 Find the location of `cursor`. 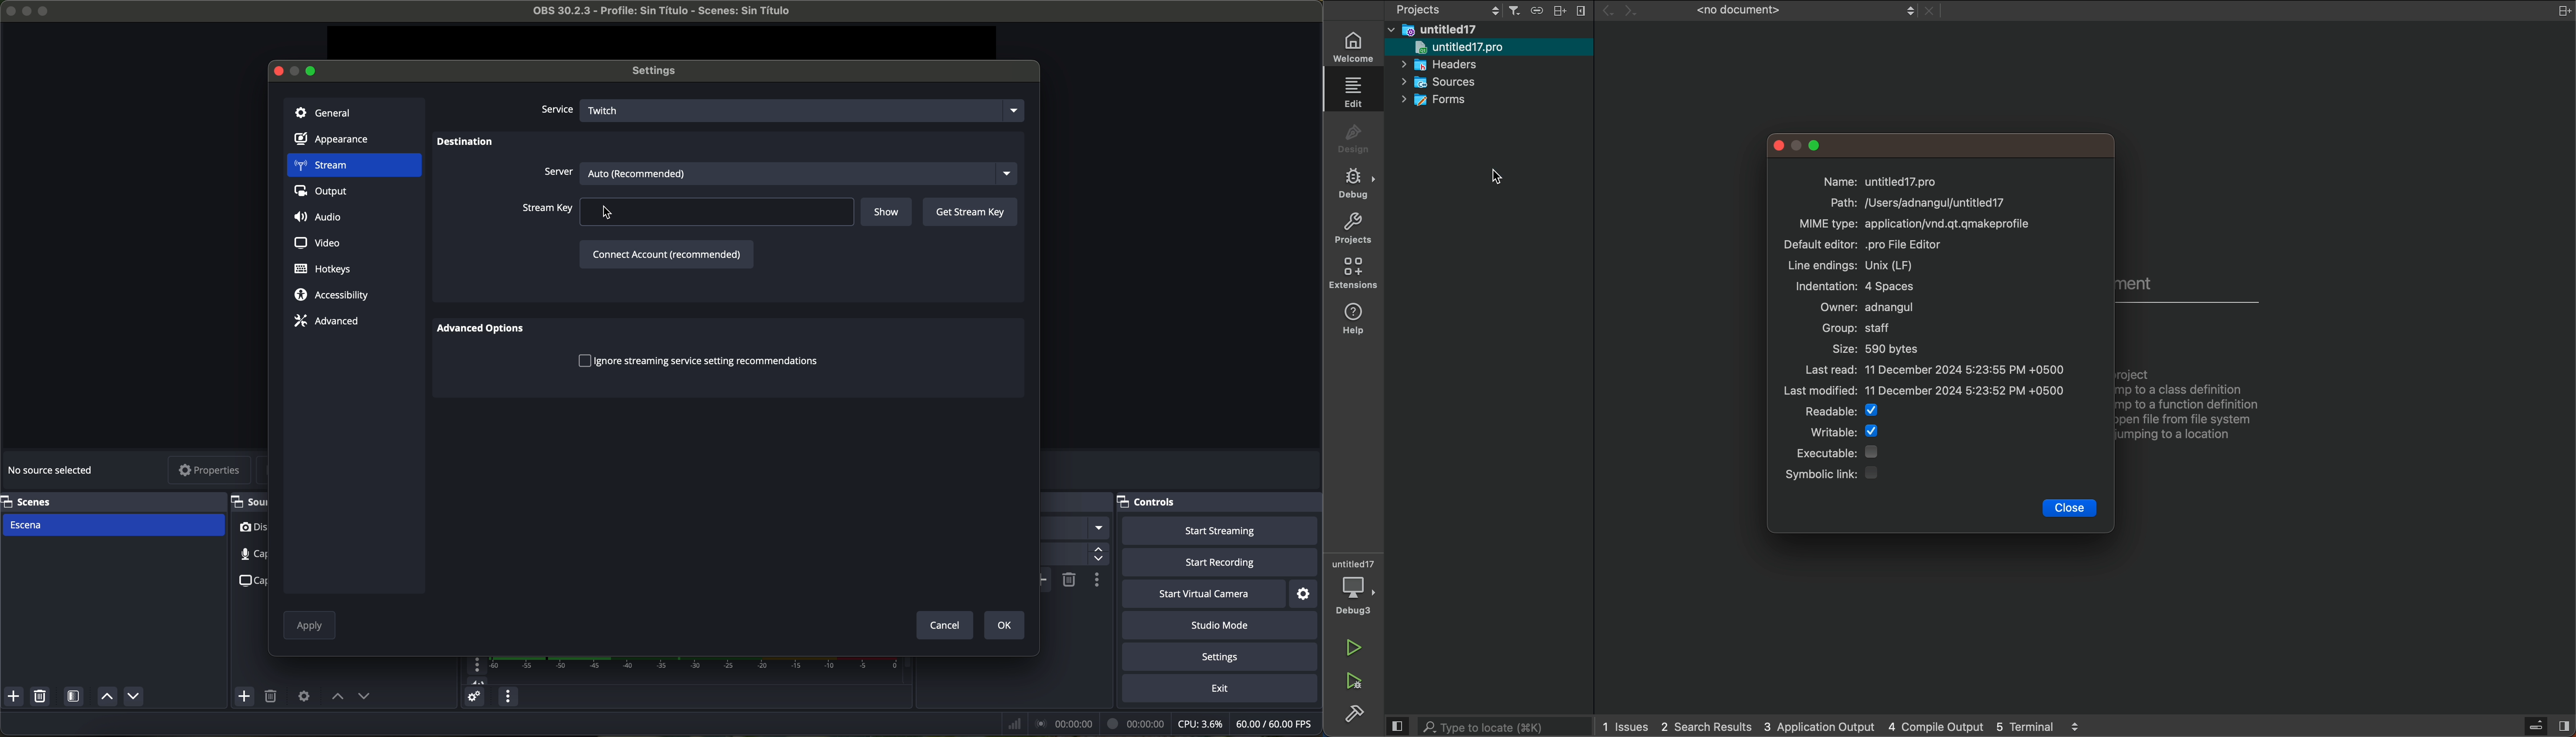

cursor is located at coordinates (614, 214).